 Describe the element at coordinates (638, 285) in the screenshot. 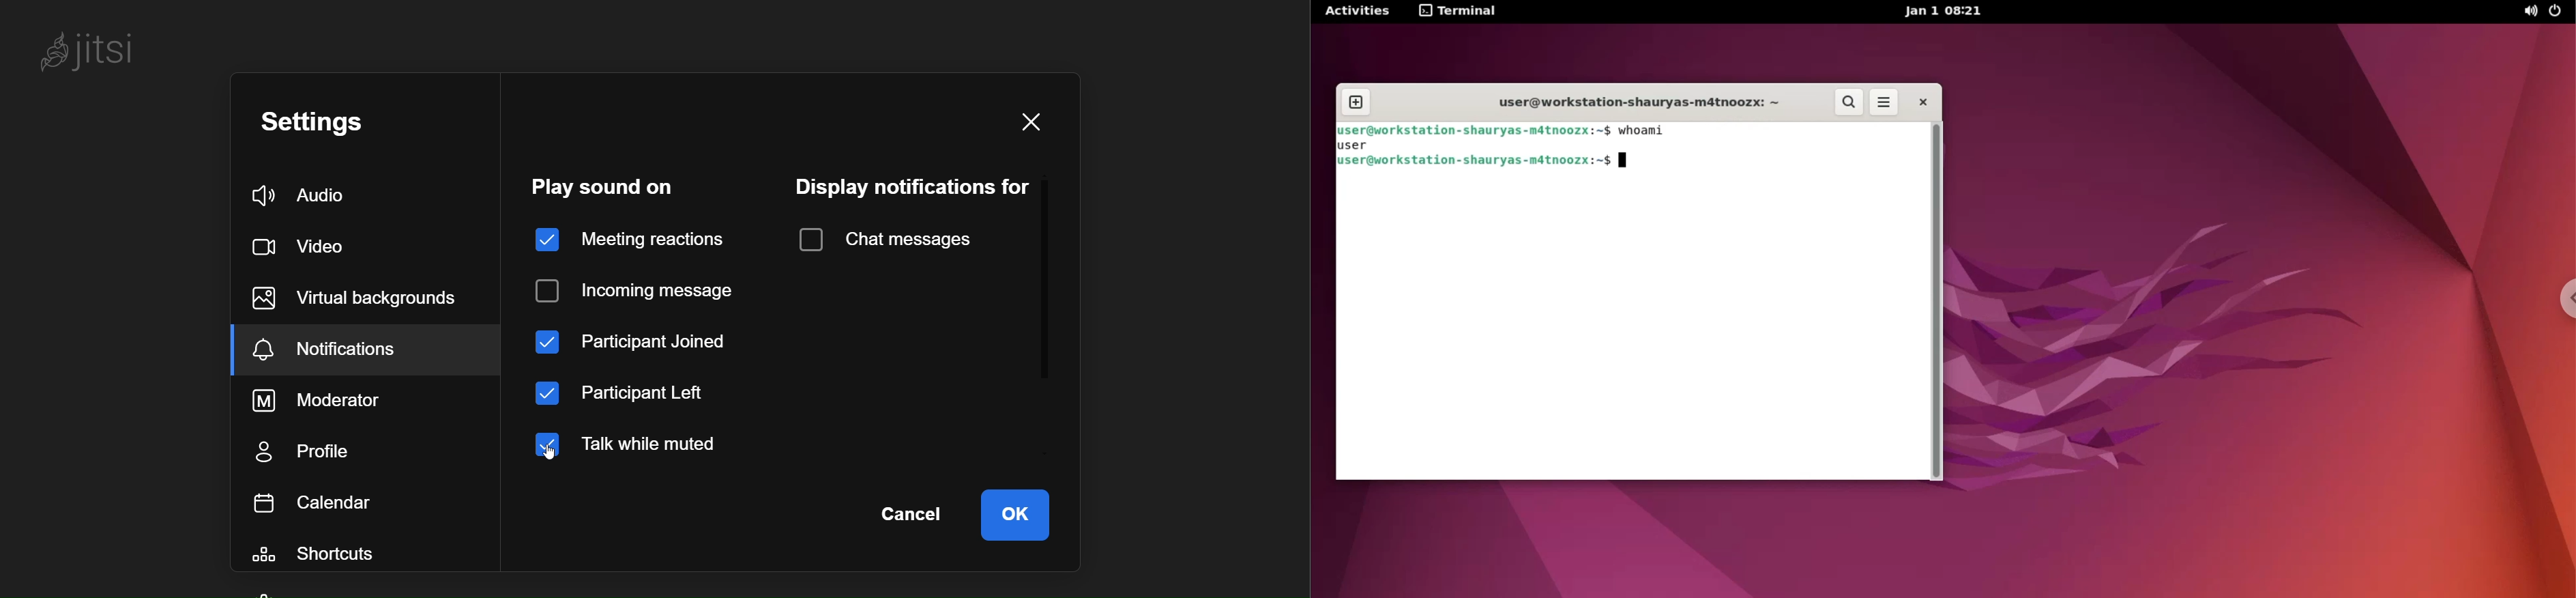

I see `incoming message` at that location.